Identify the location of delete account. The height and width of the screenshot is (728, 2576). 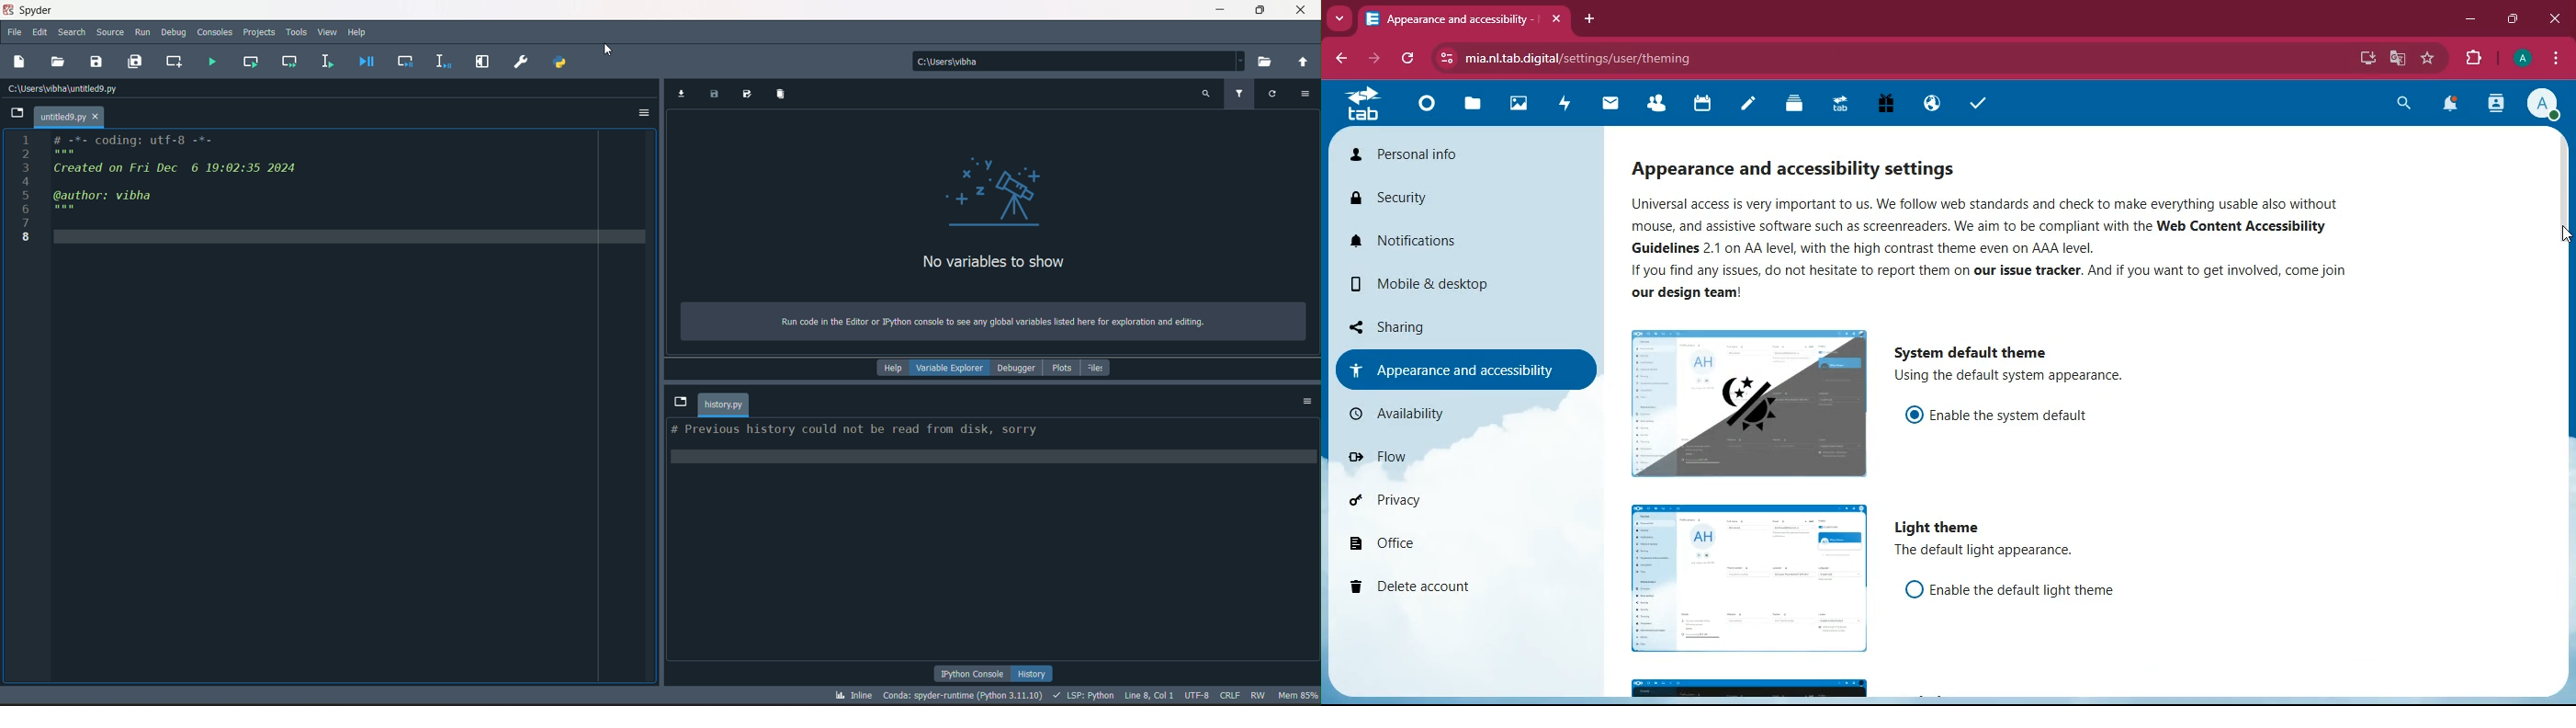
(1447, 586).